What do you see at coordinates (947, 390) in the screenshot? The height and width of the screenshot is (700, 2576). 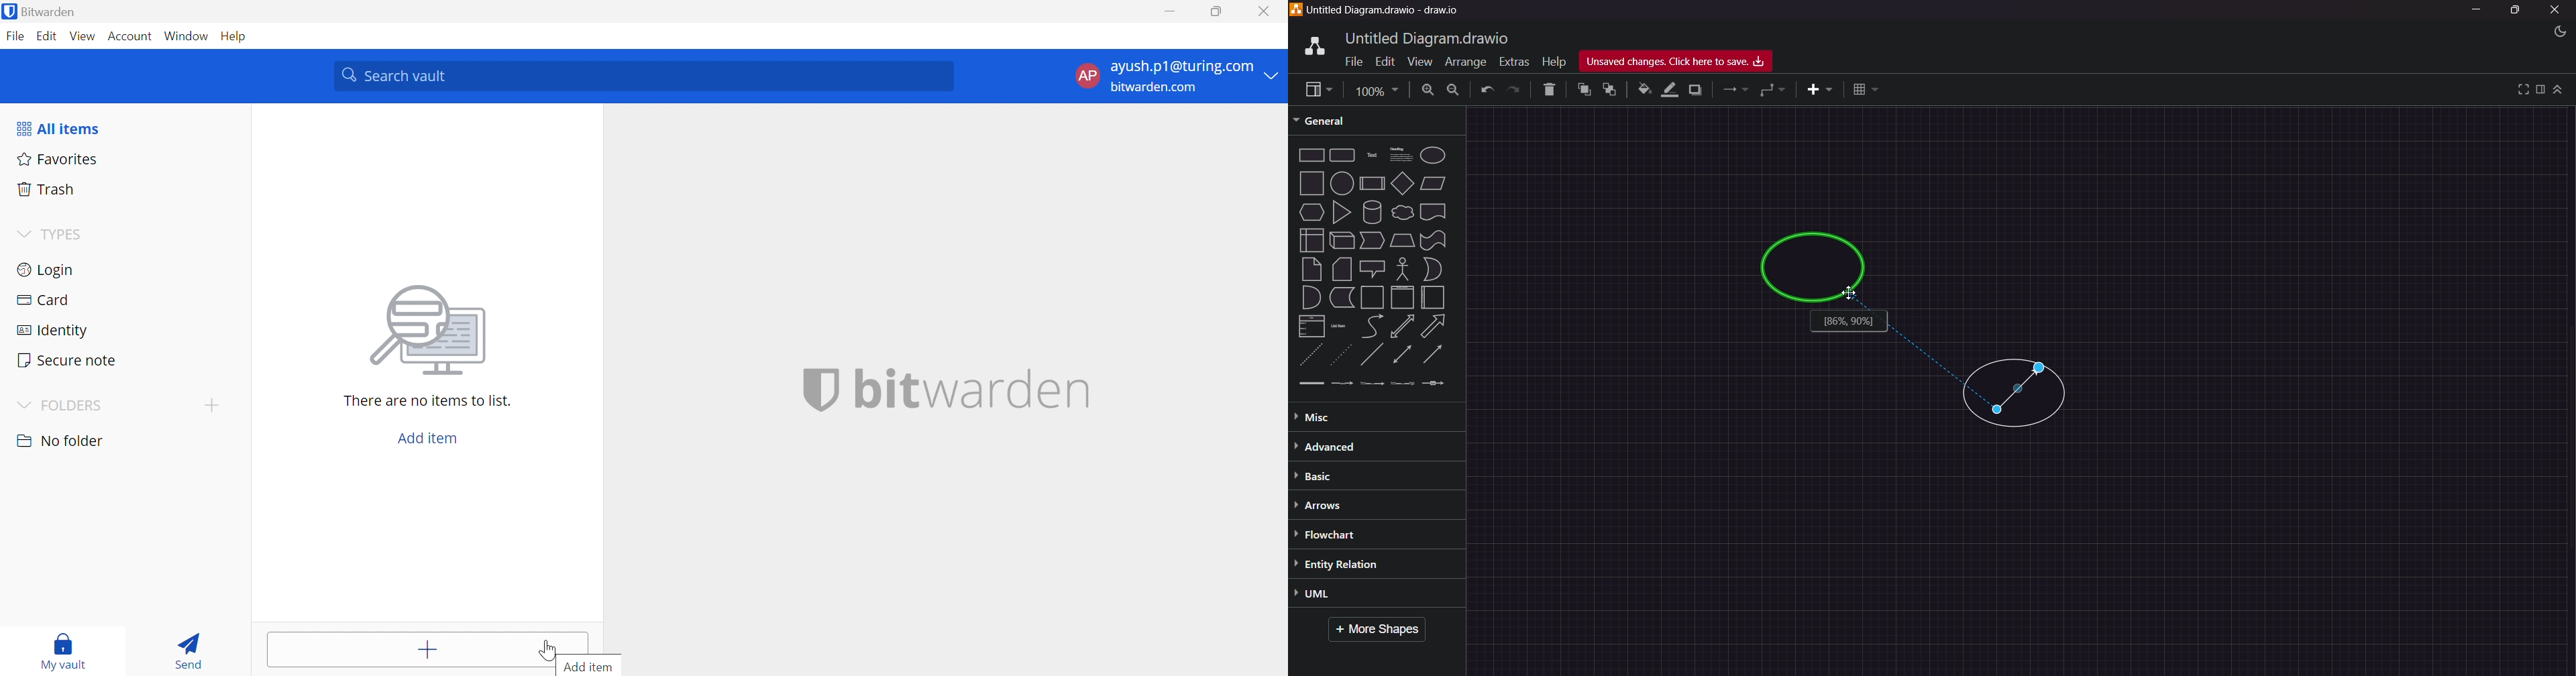 I see `bitwarden` at bounding box center [947, 390].